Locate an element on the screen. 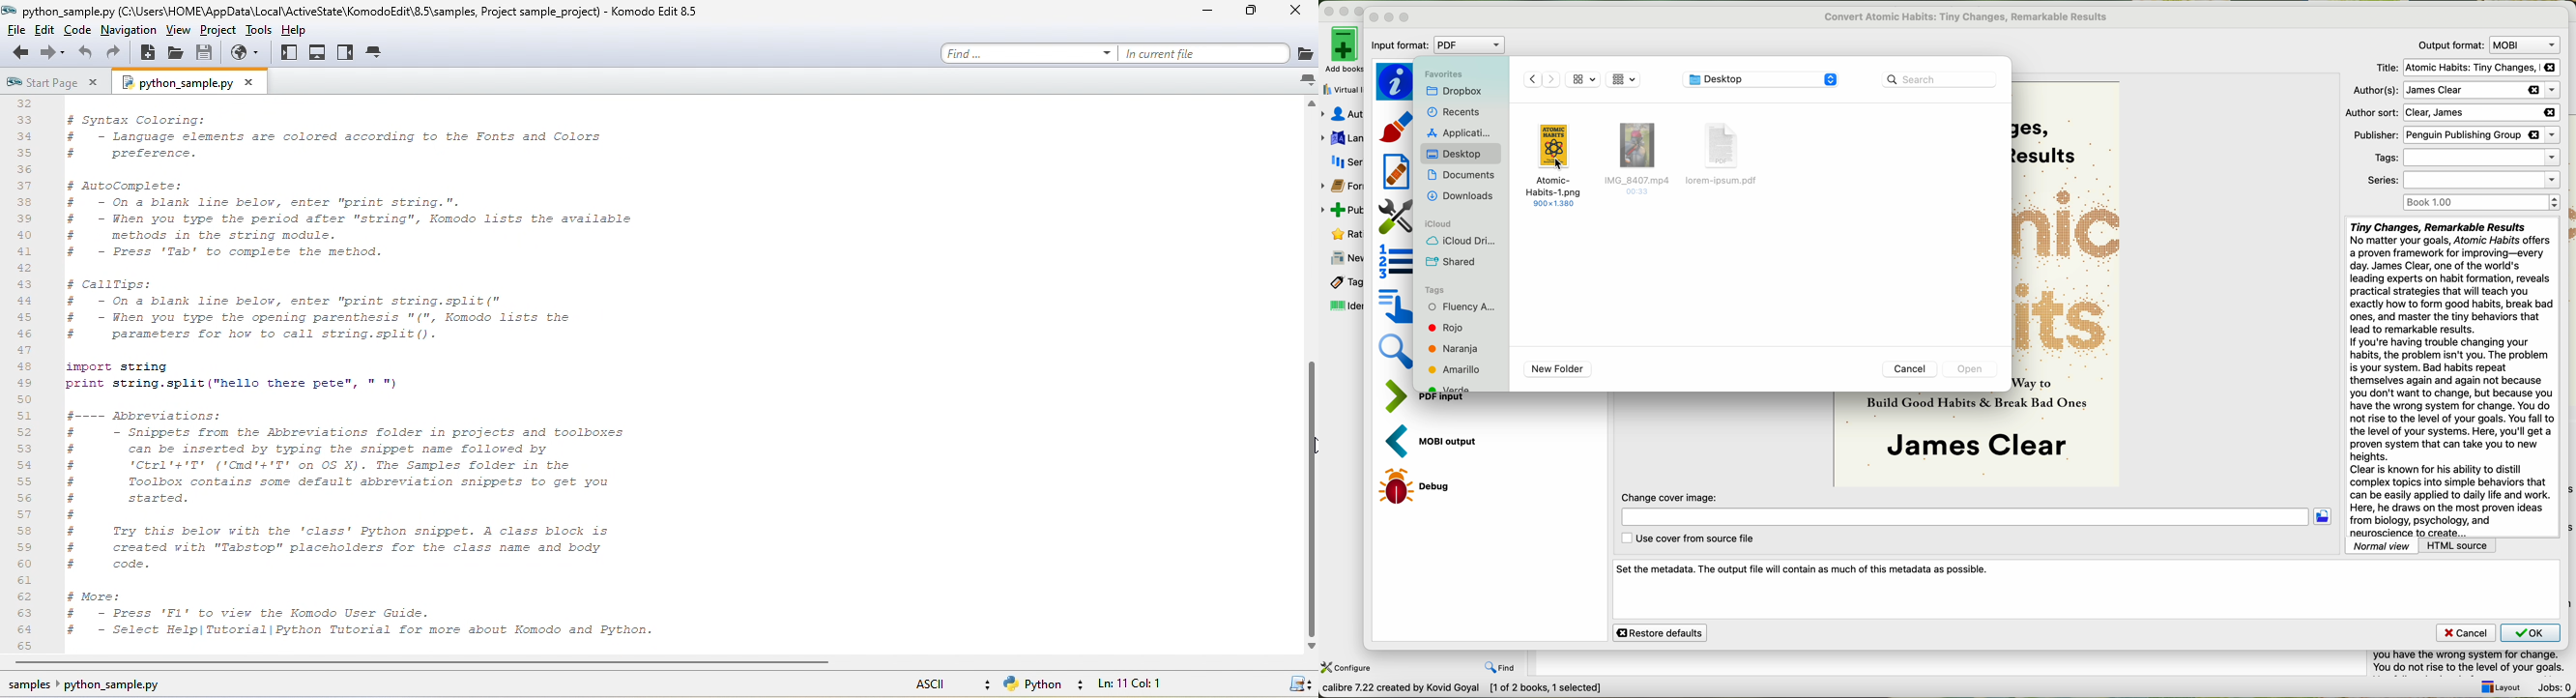 The height and width of the screenshot is (700, 2576). view is located at coordinates (178, 33).